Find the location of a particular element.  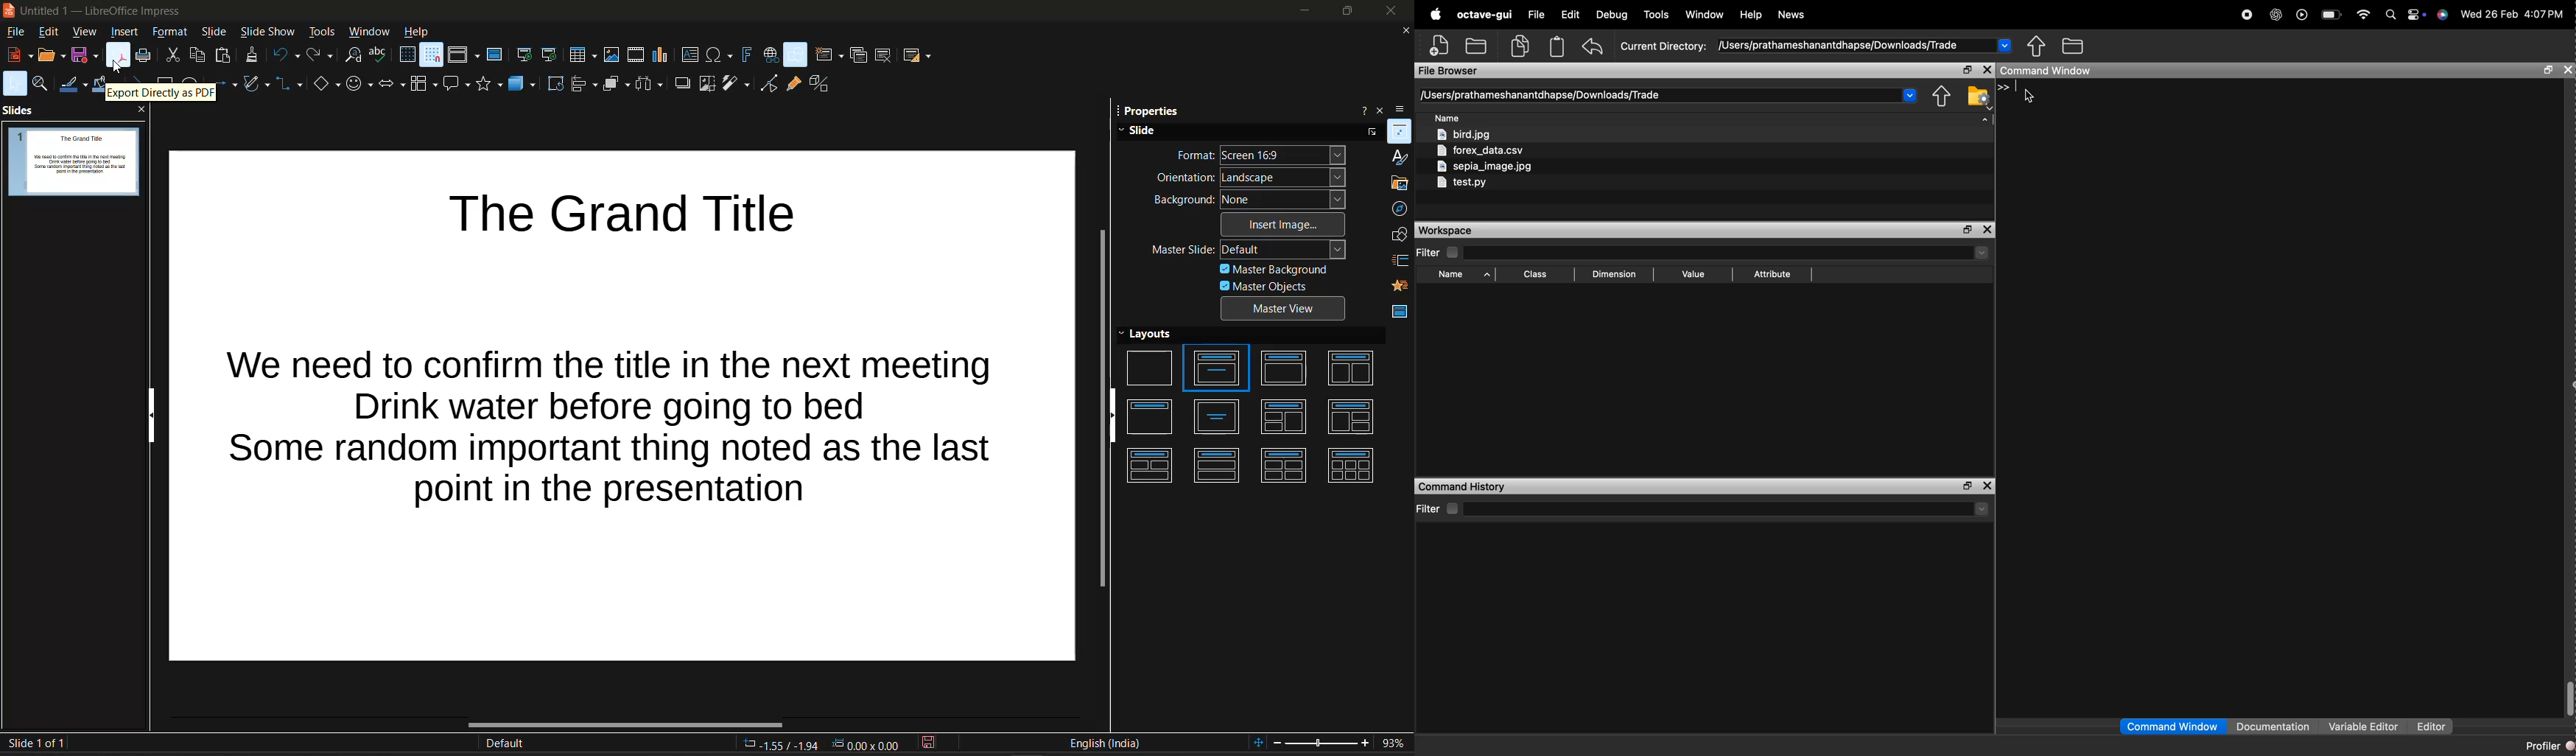

slideshow is located at coordinates (267, 32).